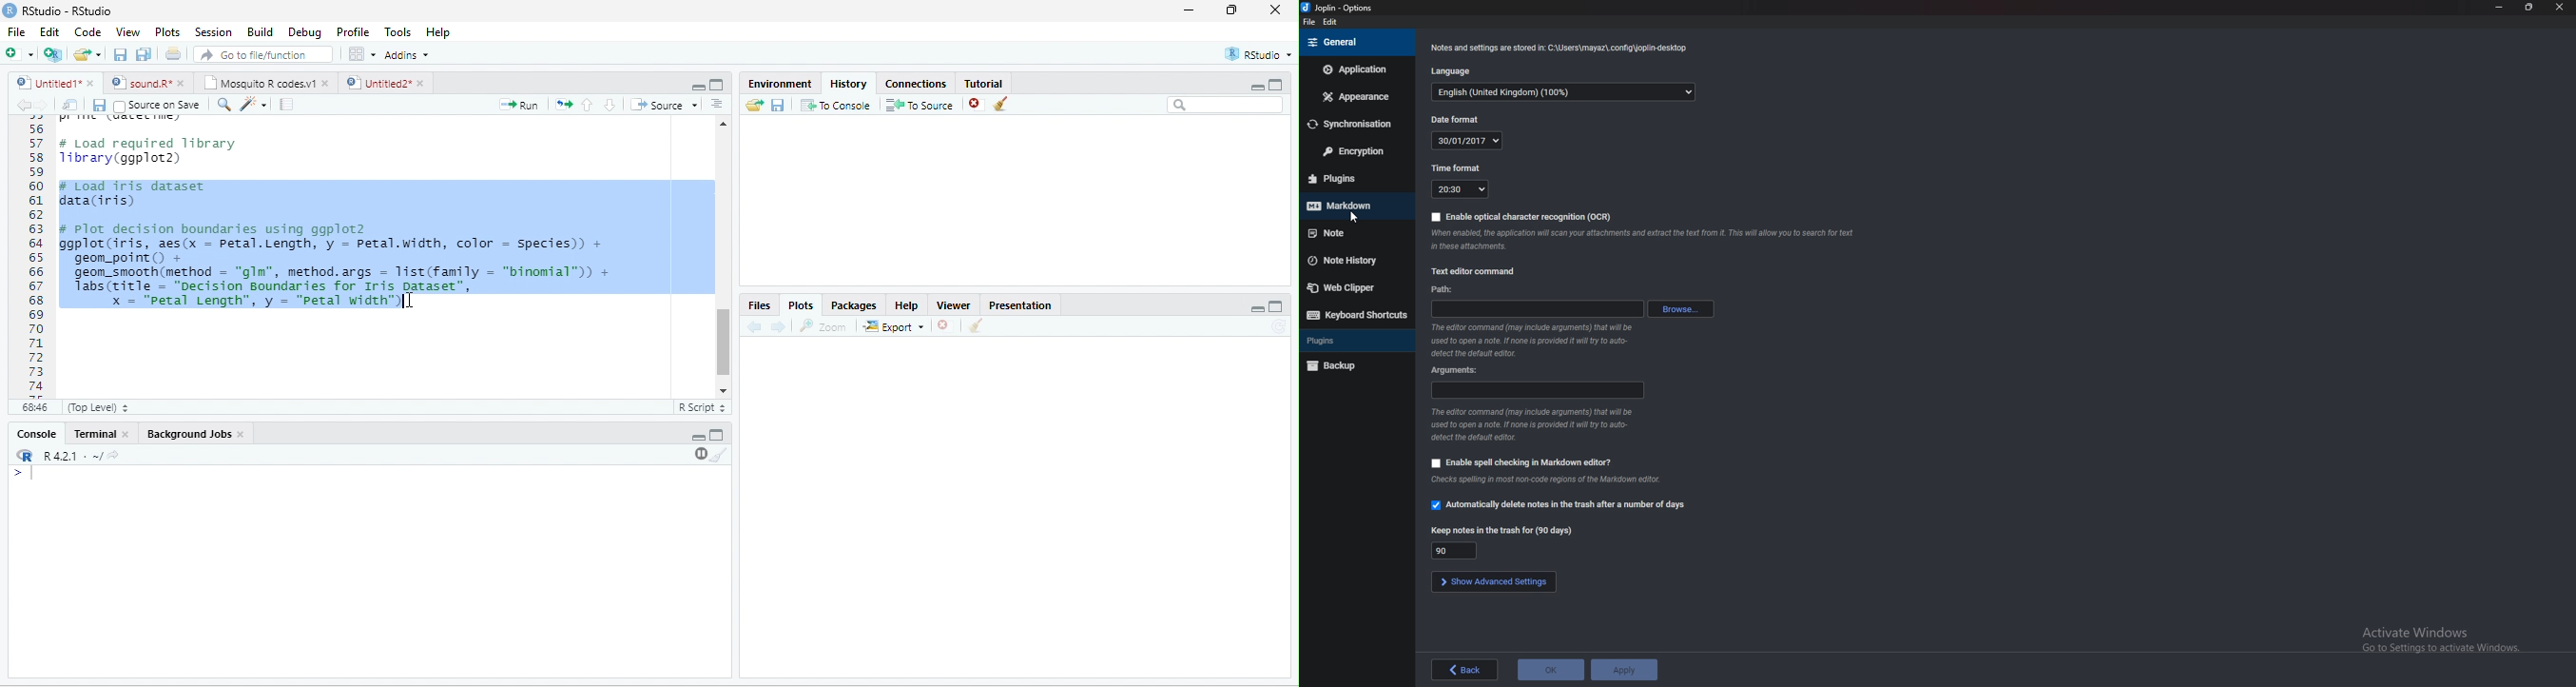 The height and width of the screenshot is (700, 2576). Describe the element at coordinates (822, 326) in the screenshot. I see `Zoom` at that location.